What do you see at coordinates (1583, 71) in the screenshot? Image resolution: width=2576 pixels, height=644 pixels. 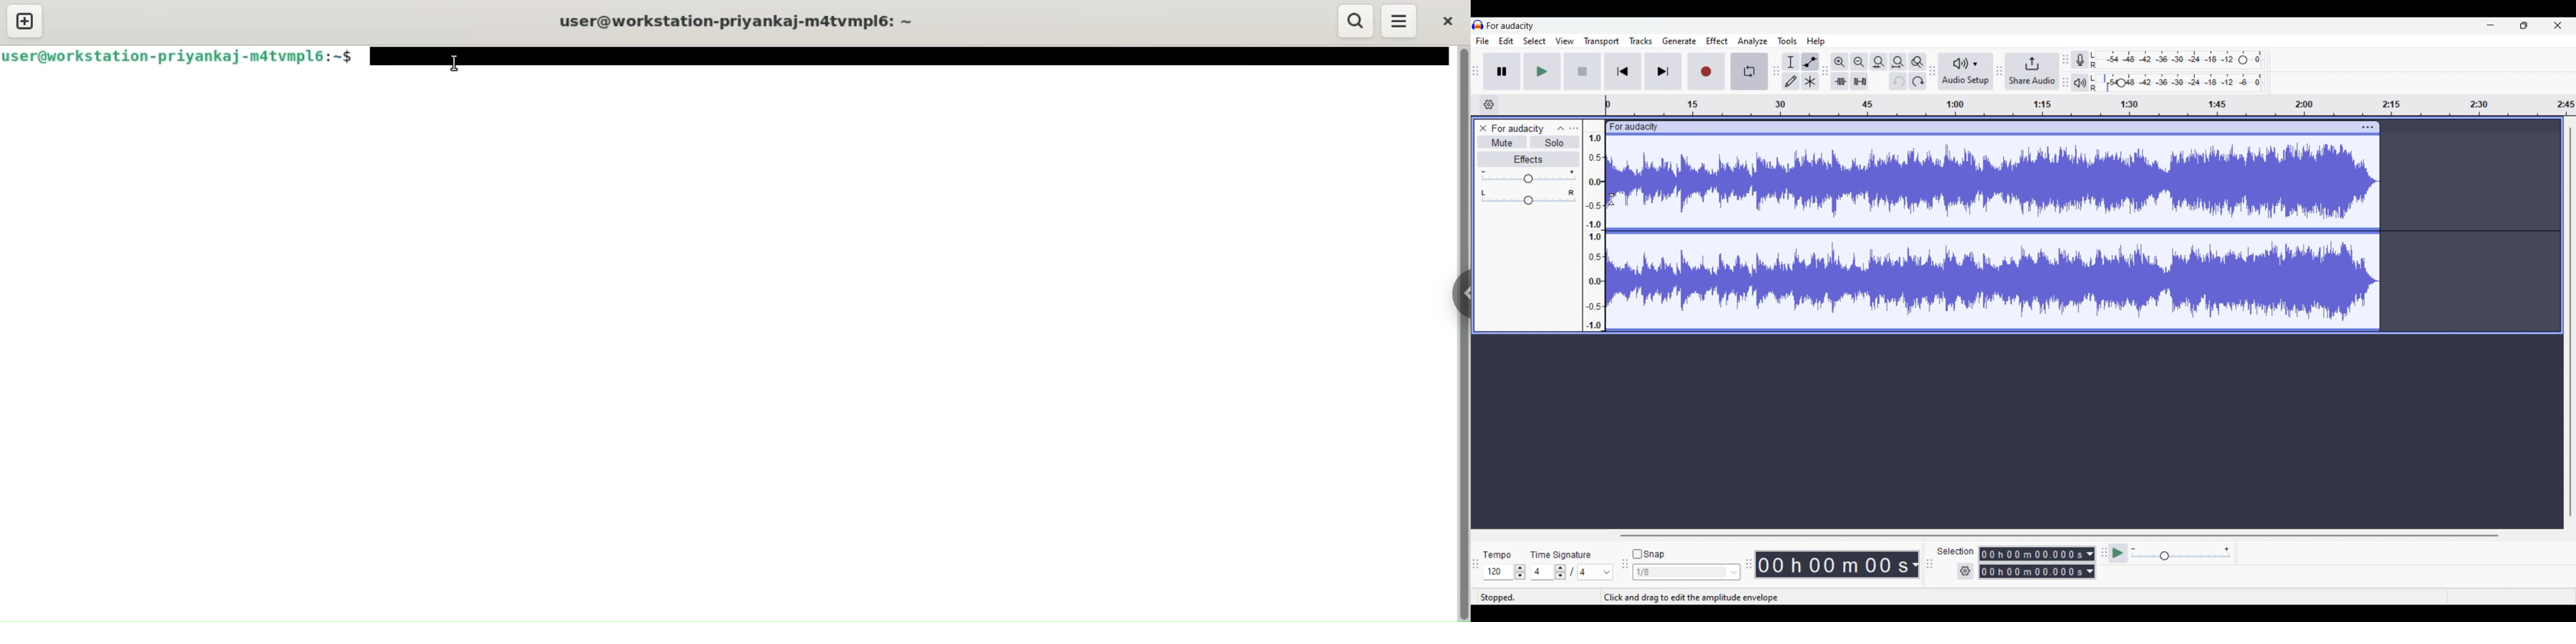 I see `Stop` at bounding box center [1583, 71].